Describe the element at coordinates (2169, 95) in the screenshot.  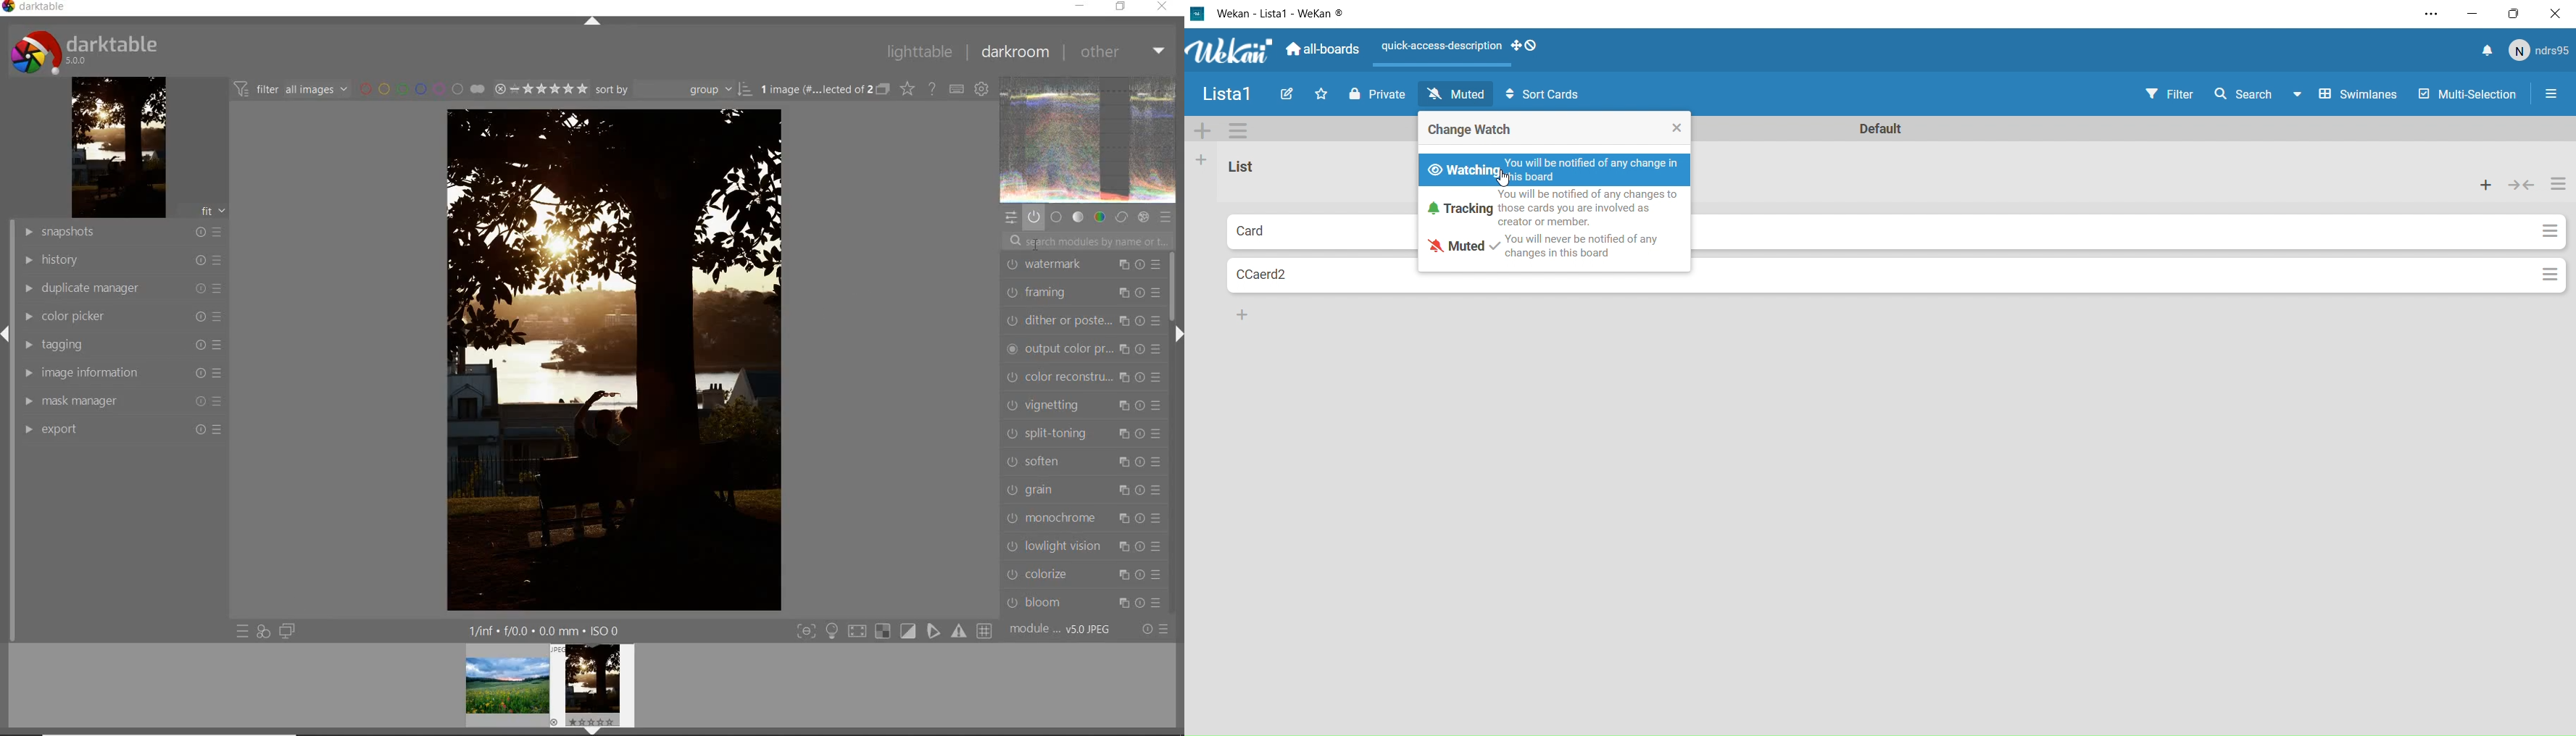
I see `Filter` at that location.